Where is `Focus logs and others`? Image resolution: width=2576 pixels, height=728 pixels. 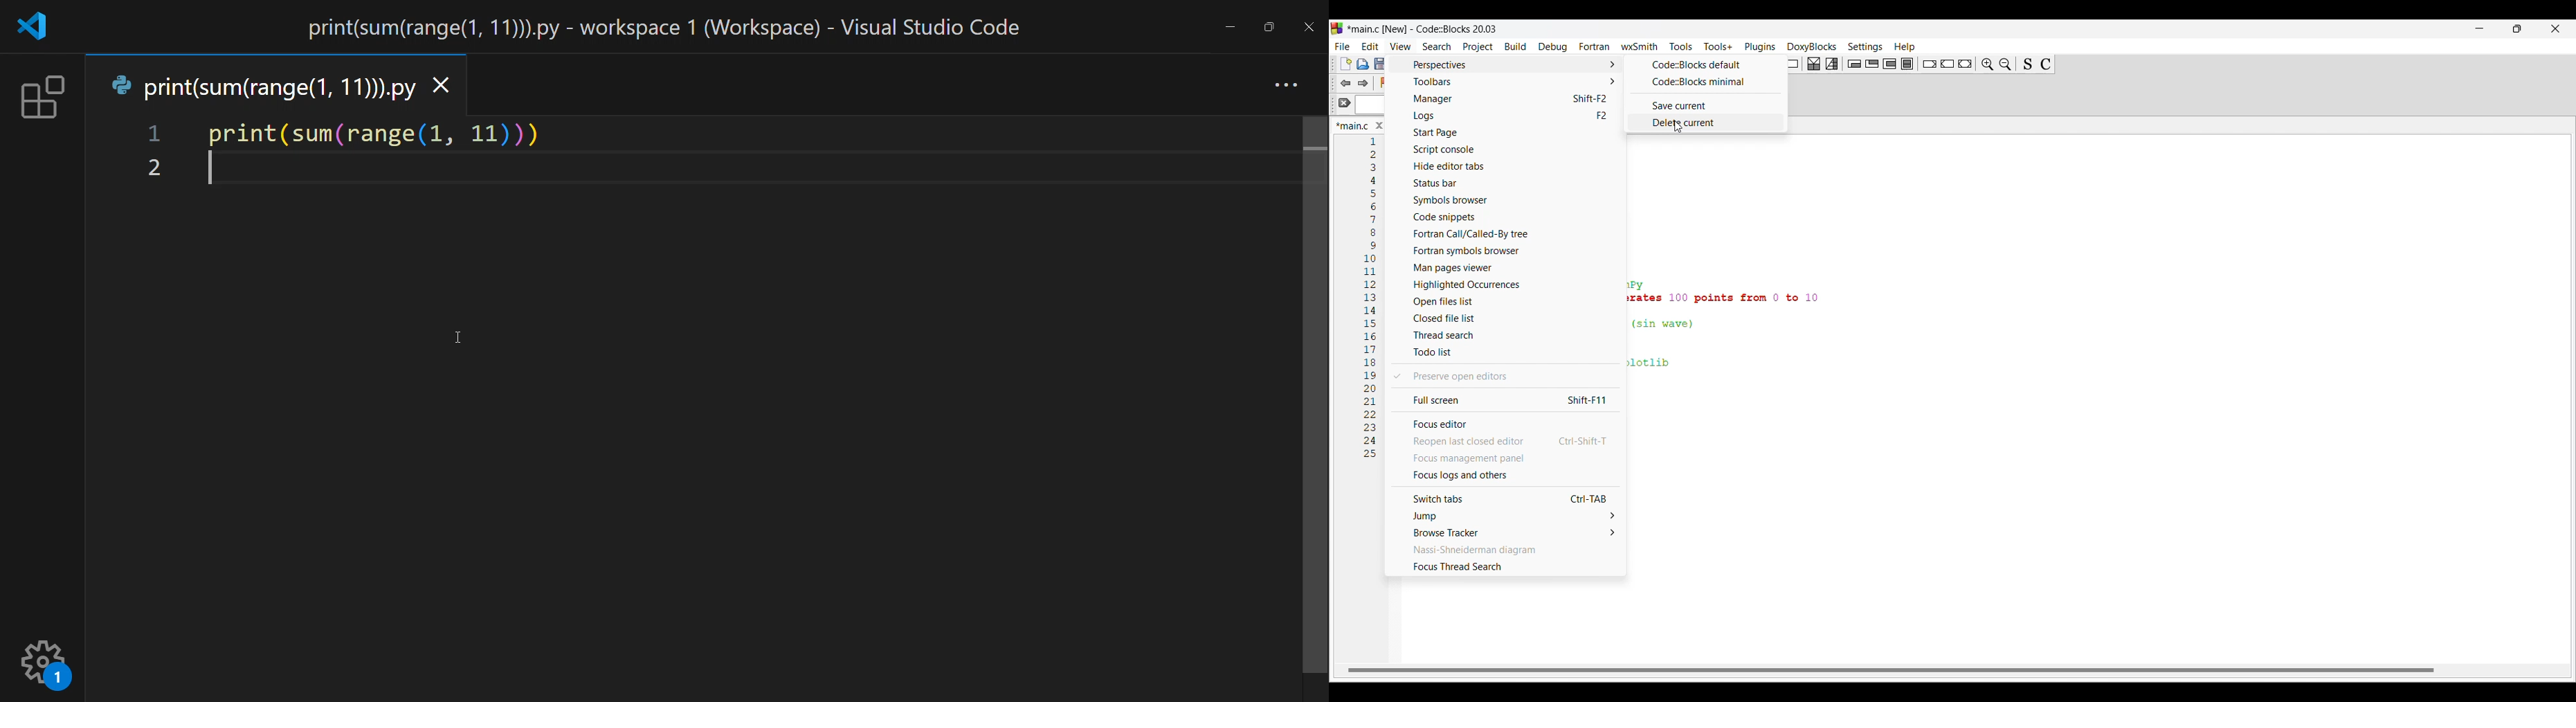
Focus logs and others is located at coordinates (1506, 475).